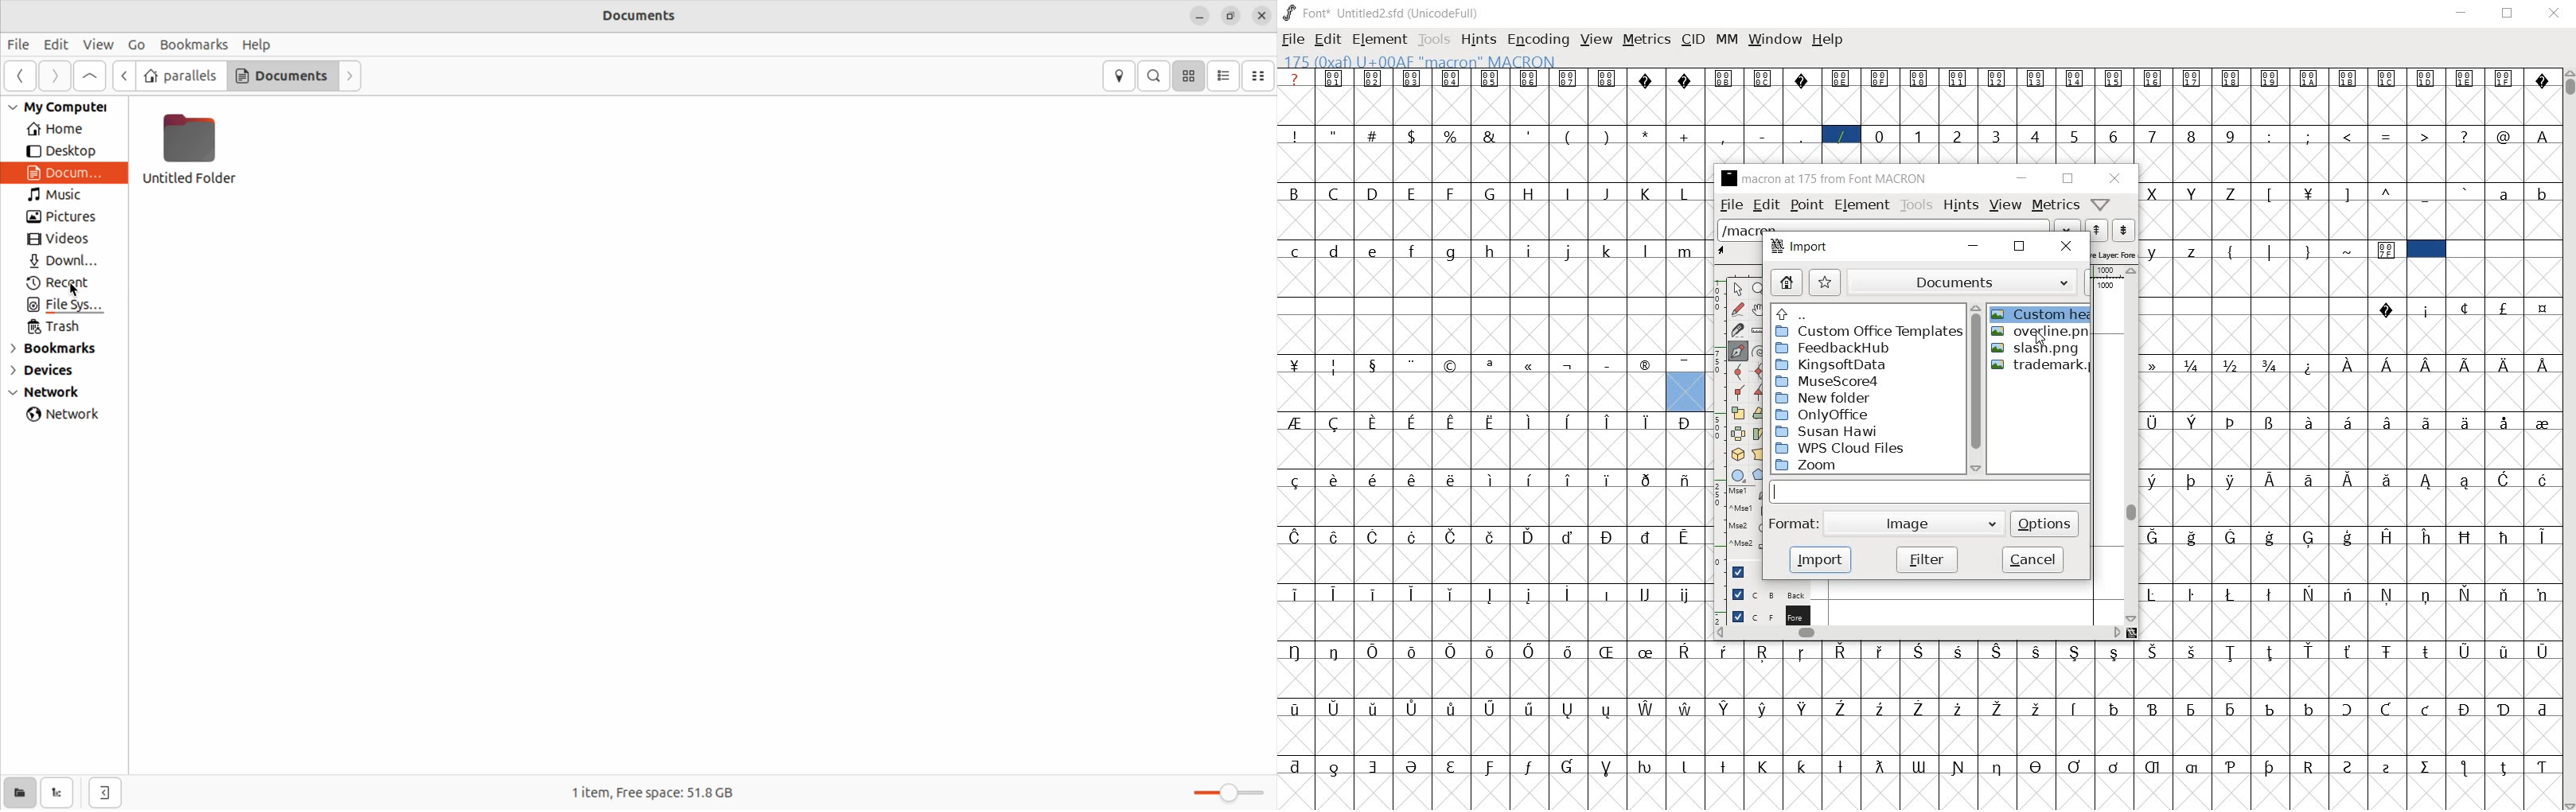 The image size is (2576, 812). What do you see at coordinates (1530, 594) in the screenshot?
I see `Symbol` at bounding box center [1530, 594].